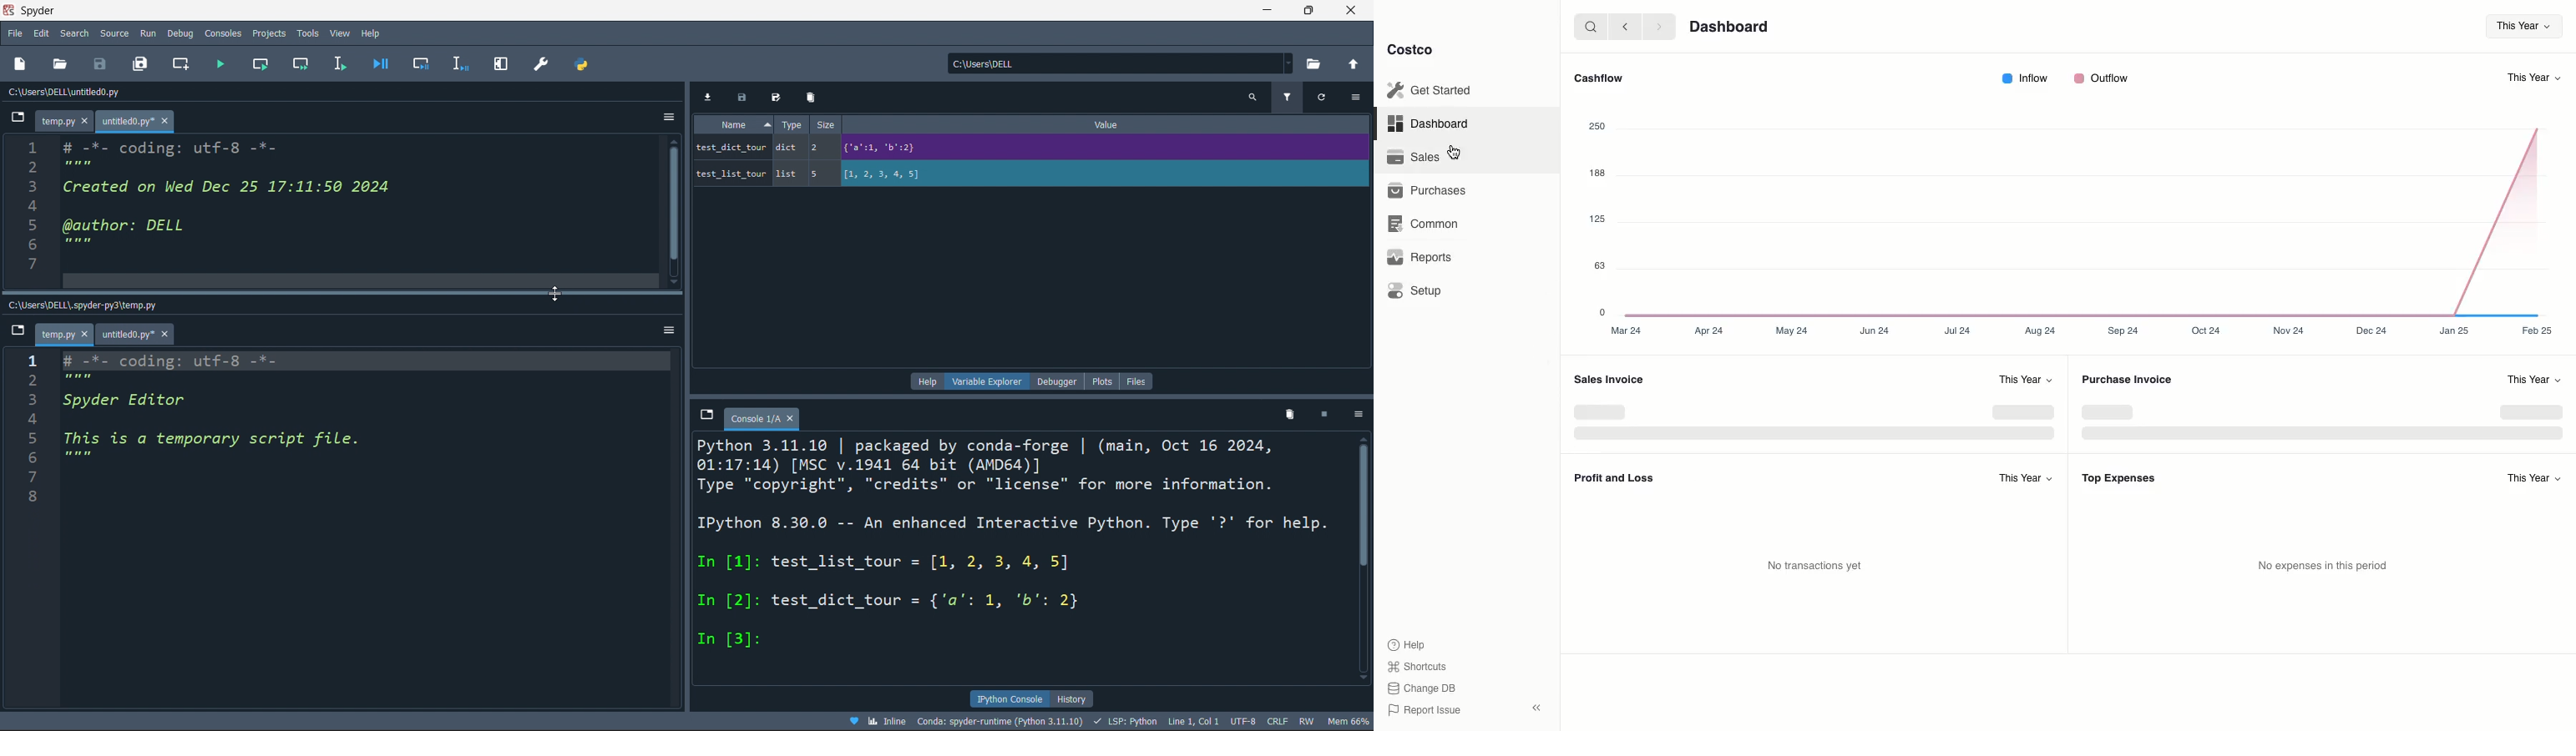 Image resolution: width=2576 pixels, height=756 pixels. What do you see at coordinates (1793, 330) in the screenshot?
I see `May 24` at bounding box center [1793, 330].